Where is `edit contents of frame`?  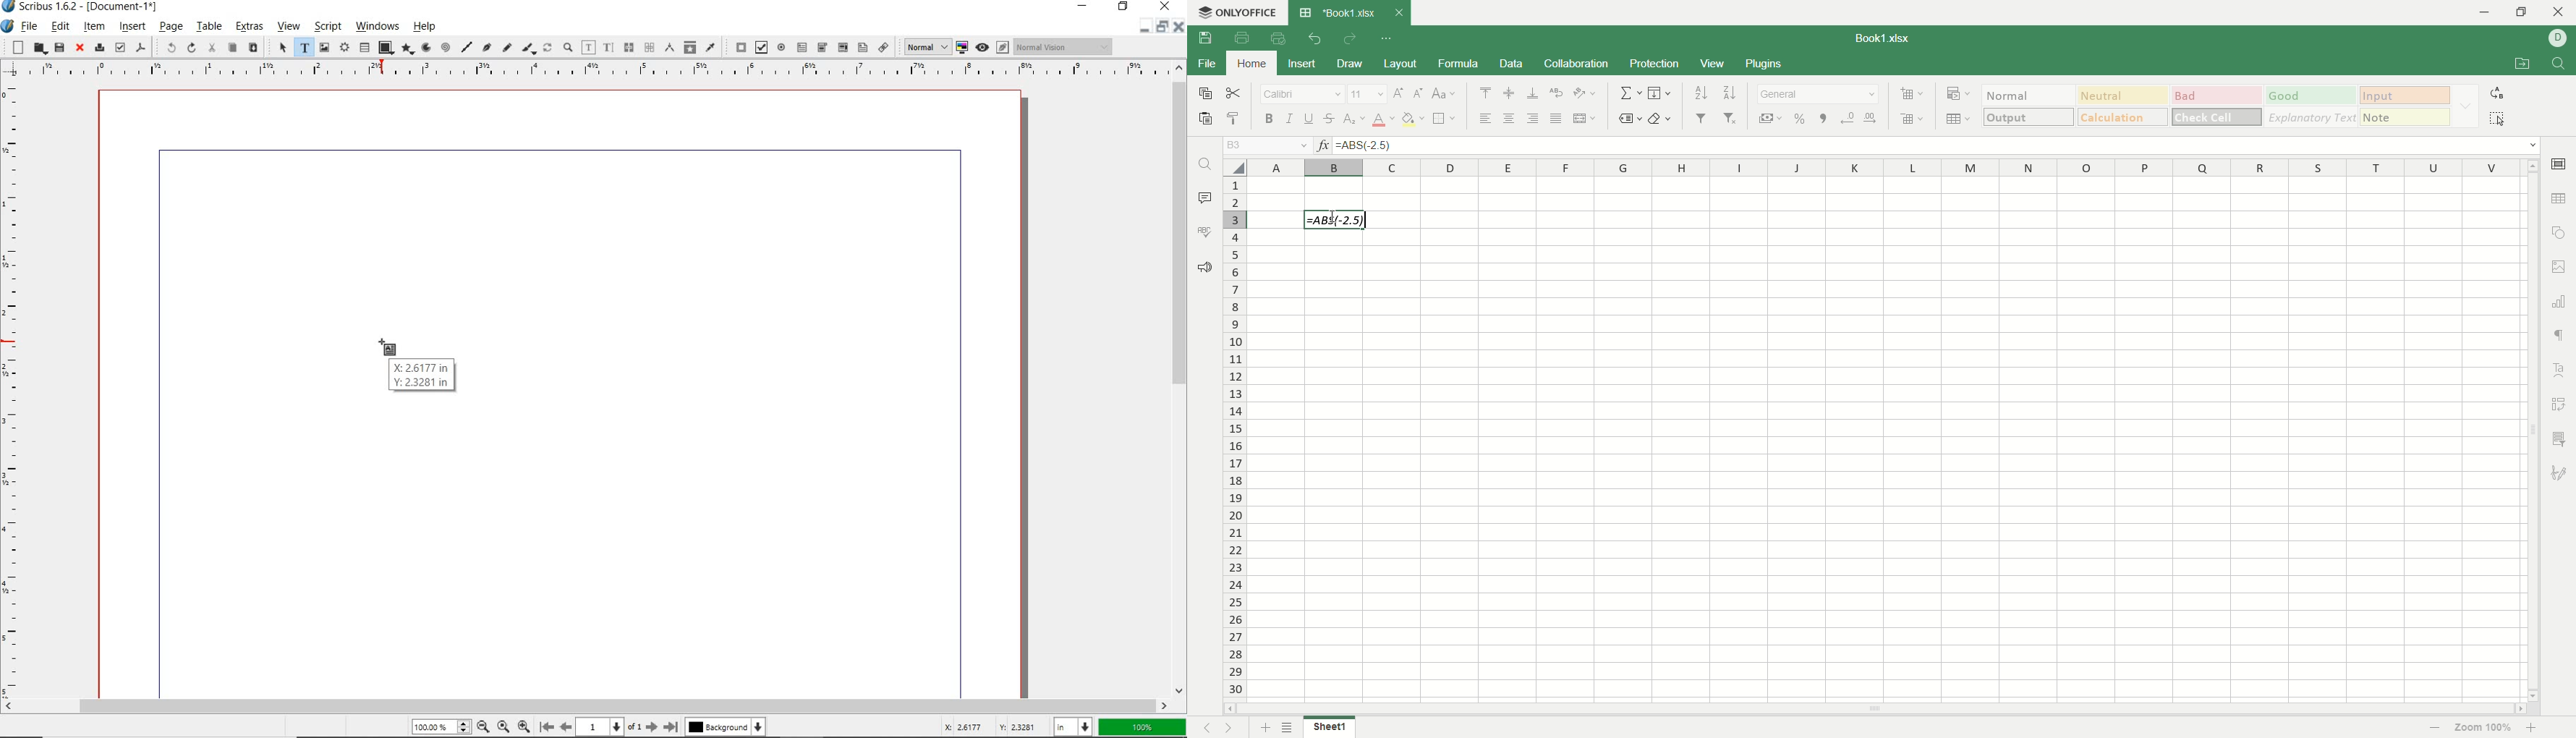
edit contents of frame is located at coordinates (588, 49).